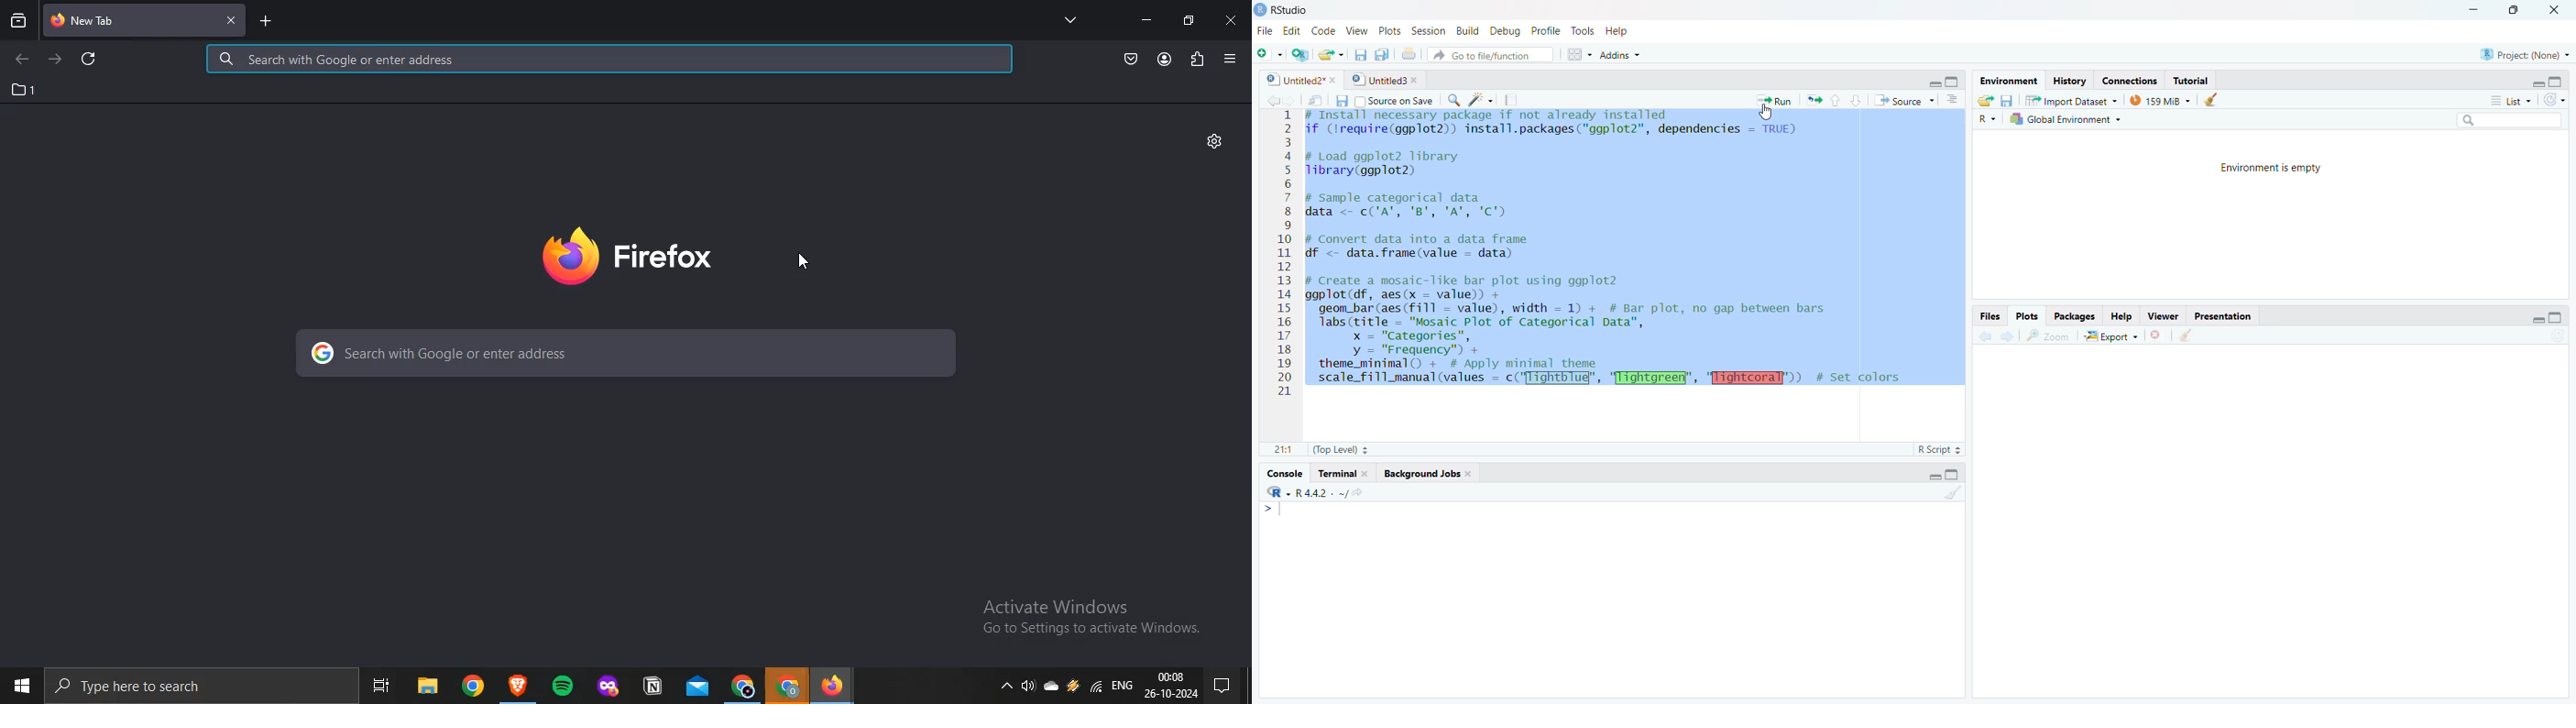 The image size is (2576, 728). Describe the element at coordinates (2162, 99) in the screenshot. I see `159 MiB` at that location.